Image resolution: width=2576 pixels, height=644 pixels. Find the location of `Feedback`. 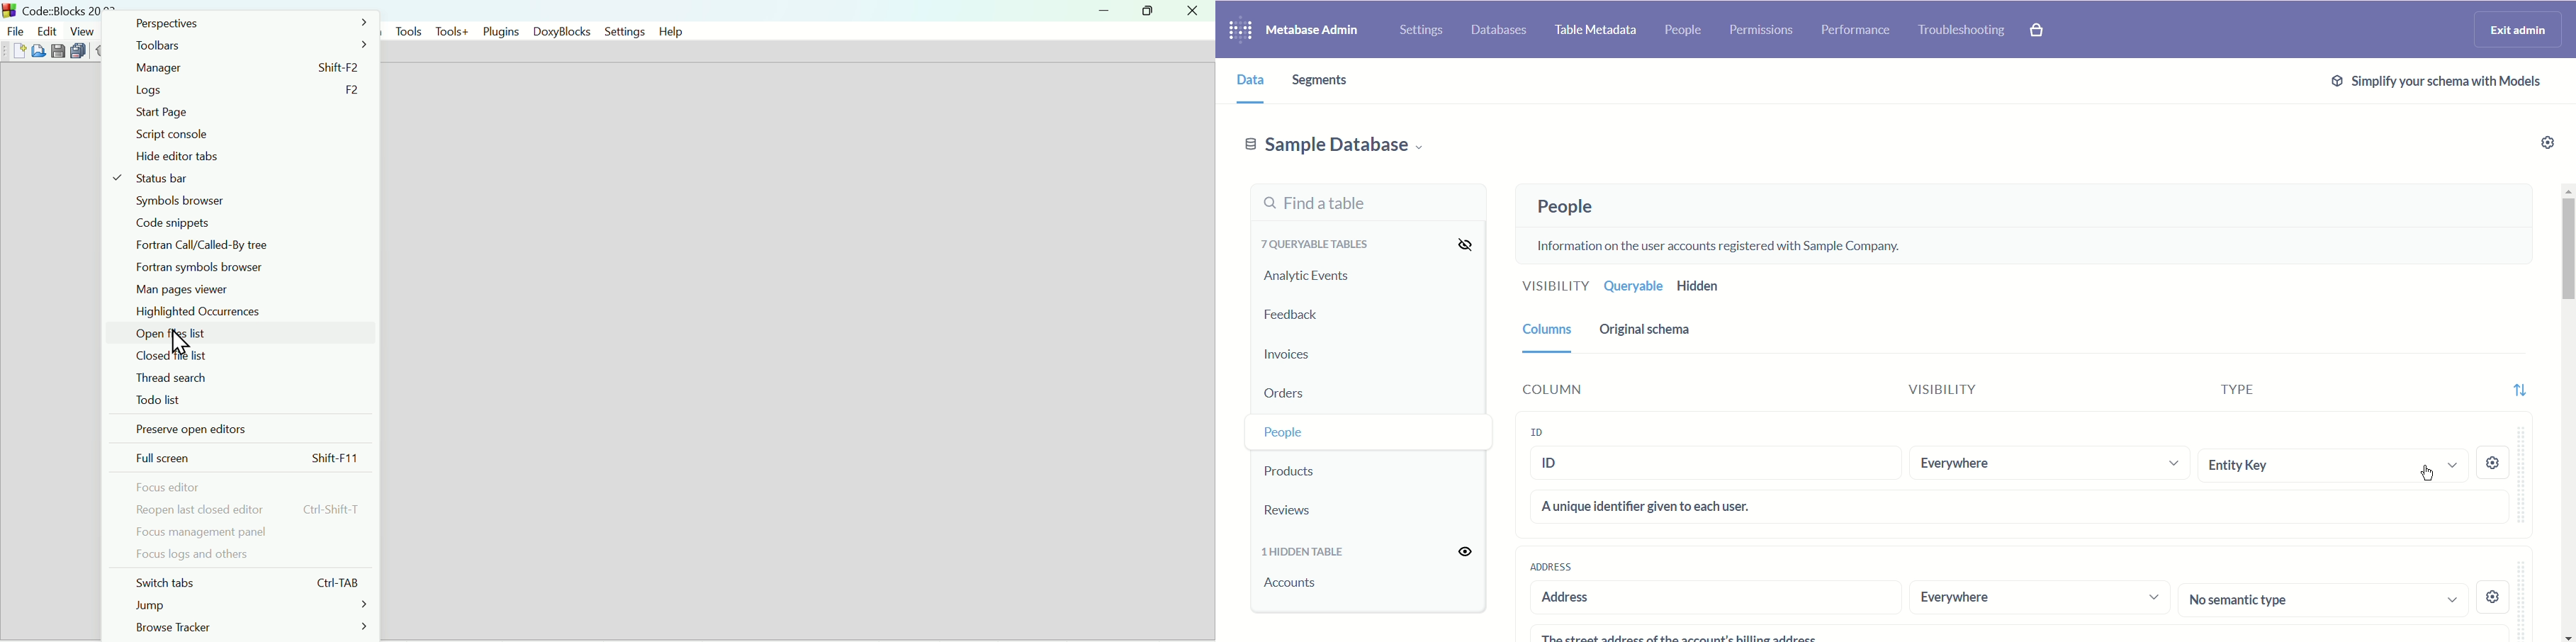

Feedback is located at coordinates (1293, 315).